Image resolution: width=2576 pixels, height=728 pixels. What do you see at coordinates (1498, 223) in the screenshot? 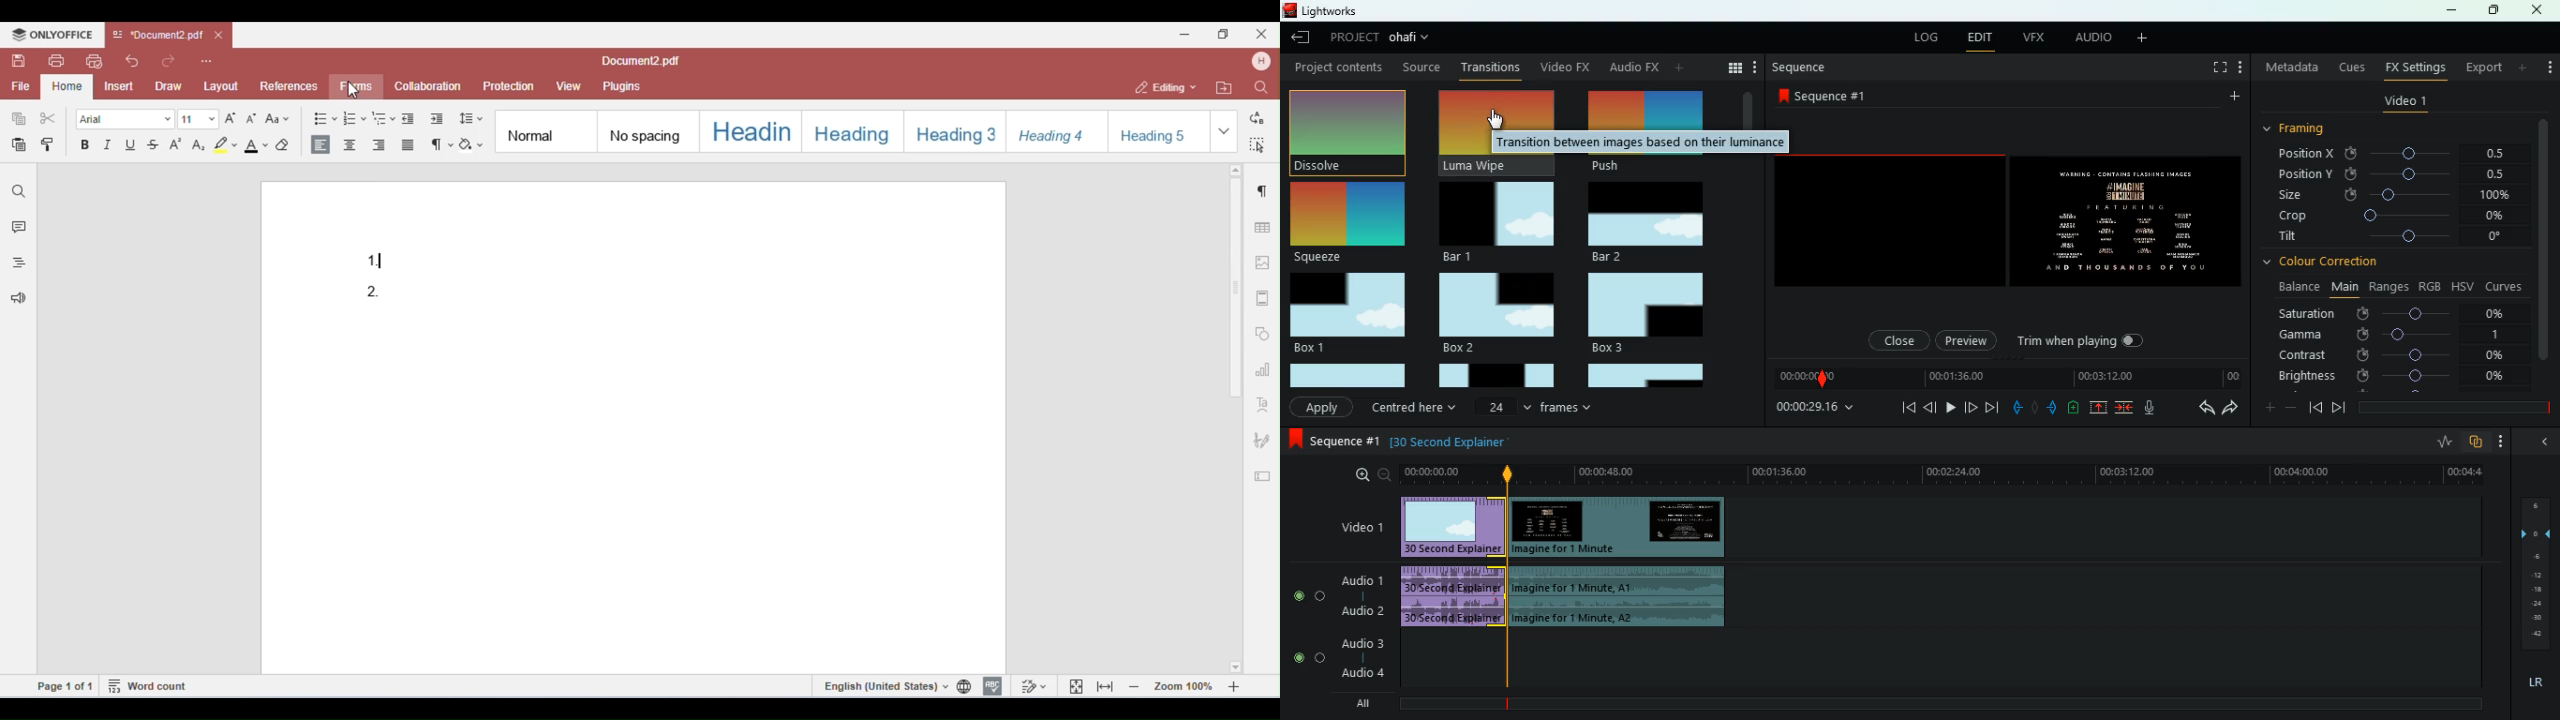
I see `bar 1` at bounding box center [1498, 223].